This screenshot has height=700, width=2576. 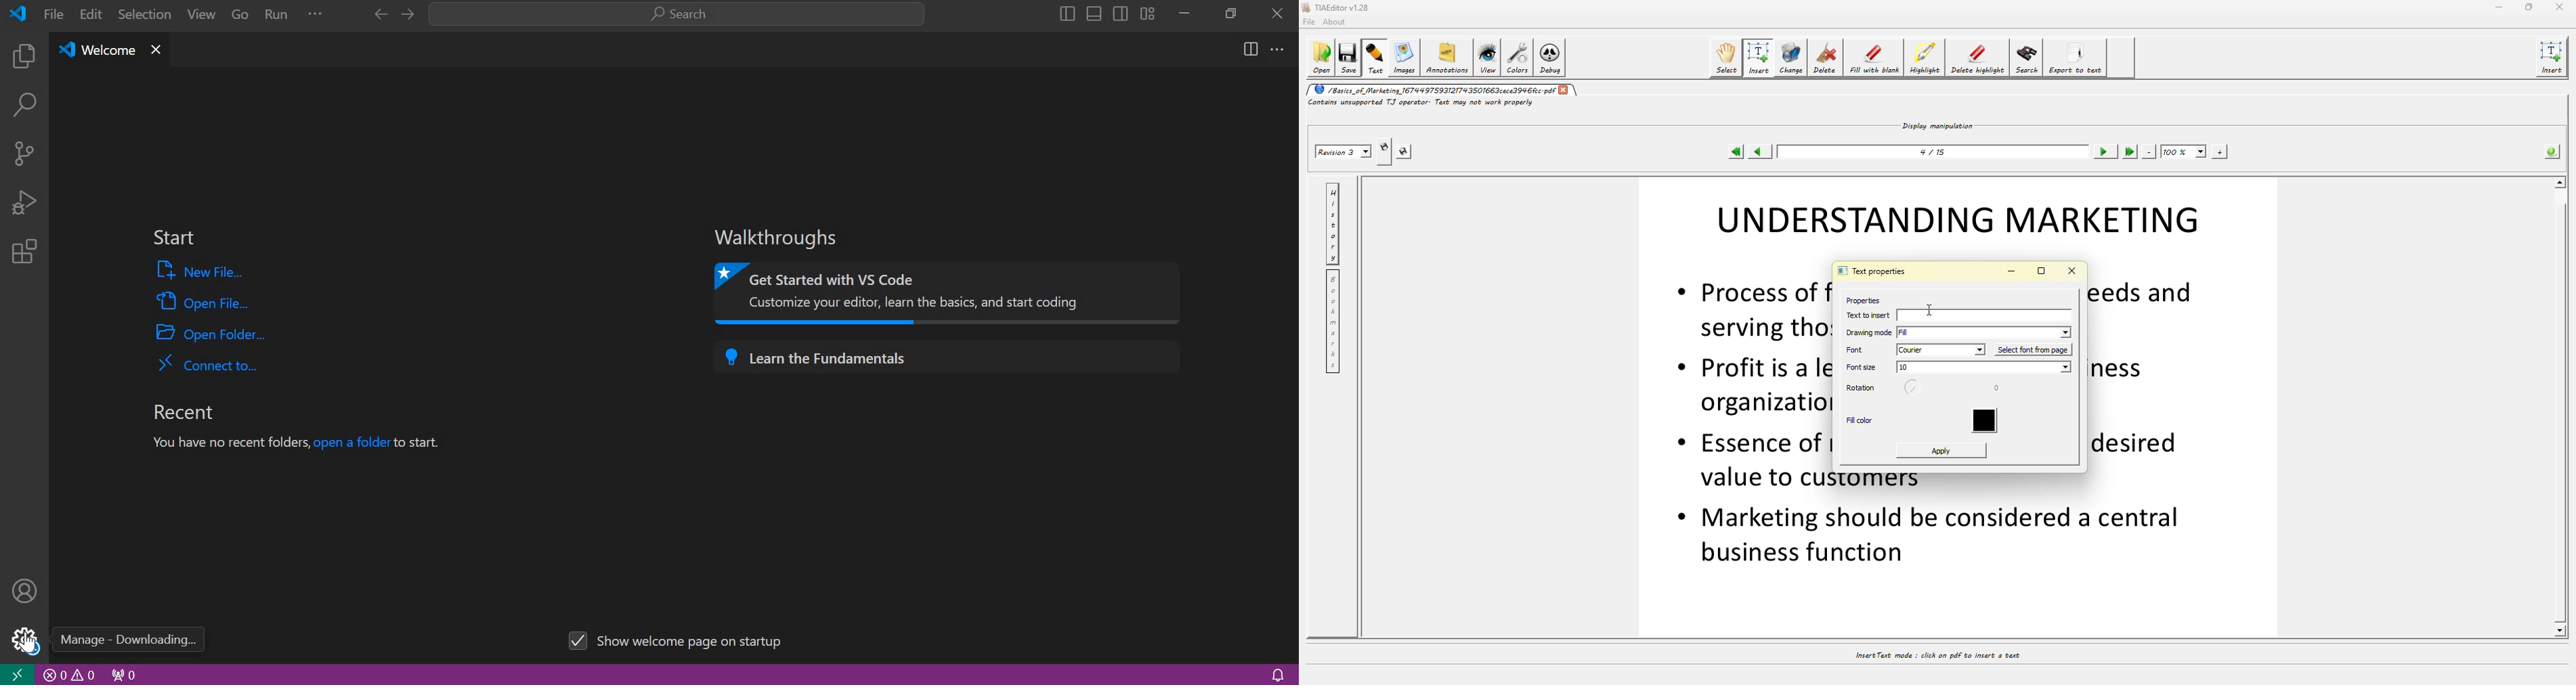 What do you see at coordinates (26, 590) in the screenshot?
I see `accounts` at bounding box center [26, 590].